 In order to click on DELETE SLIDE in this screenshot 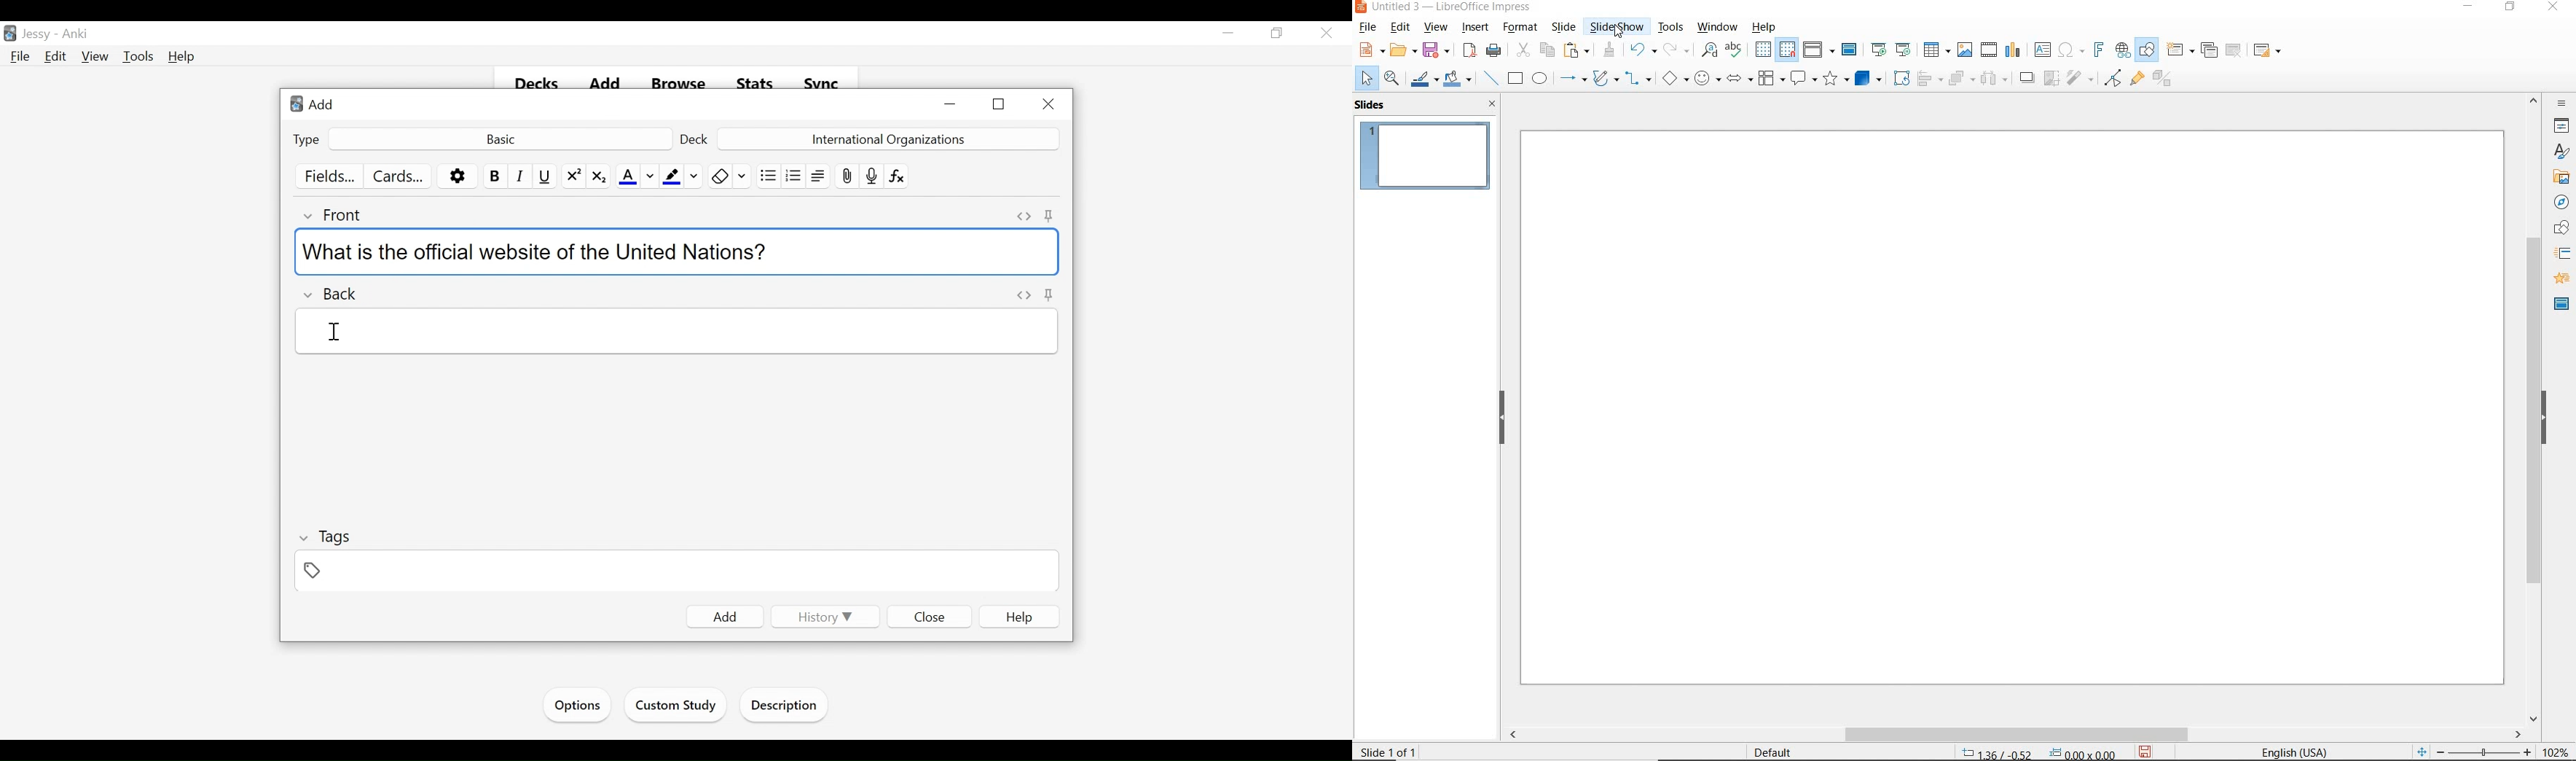, I will do `click(2232, 50)`.